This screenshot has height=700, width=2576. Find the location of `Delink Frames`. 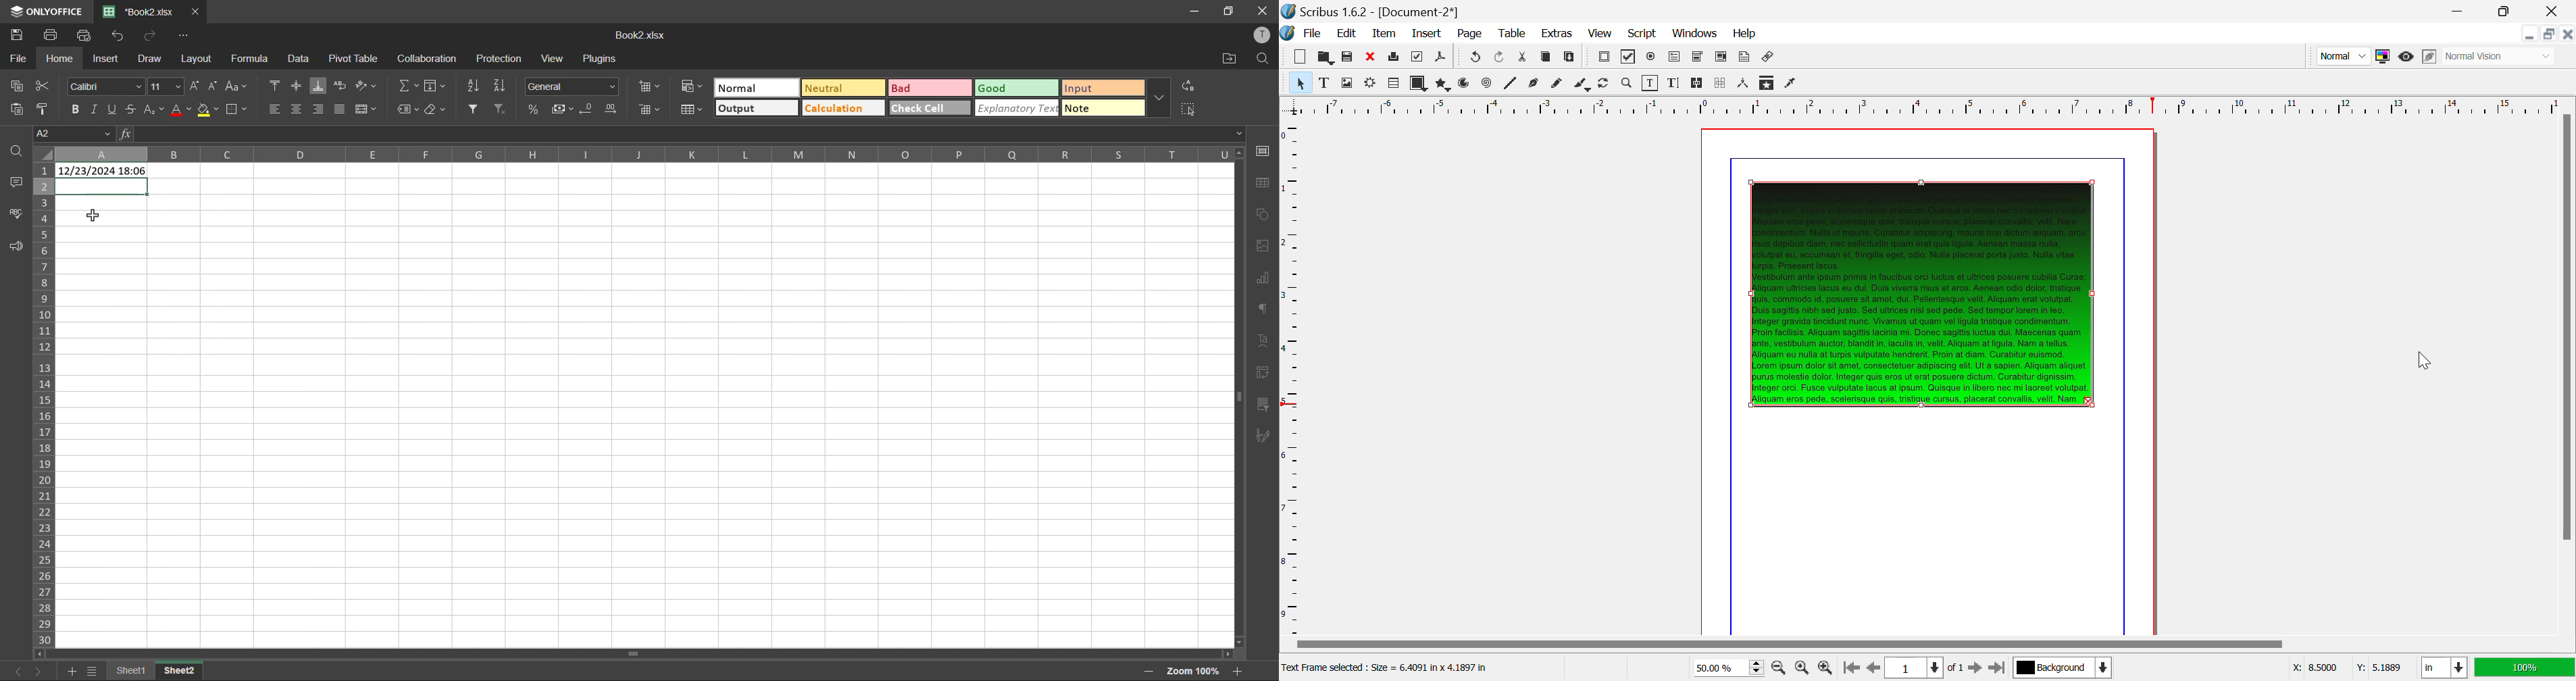

Delink Frames is located at coordinates (1721, 83).